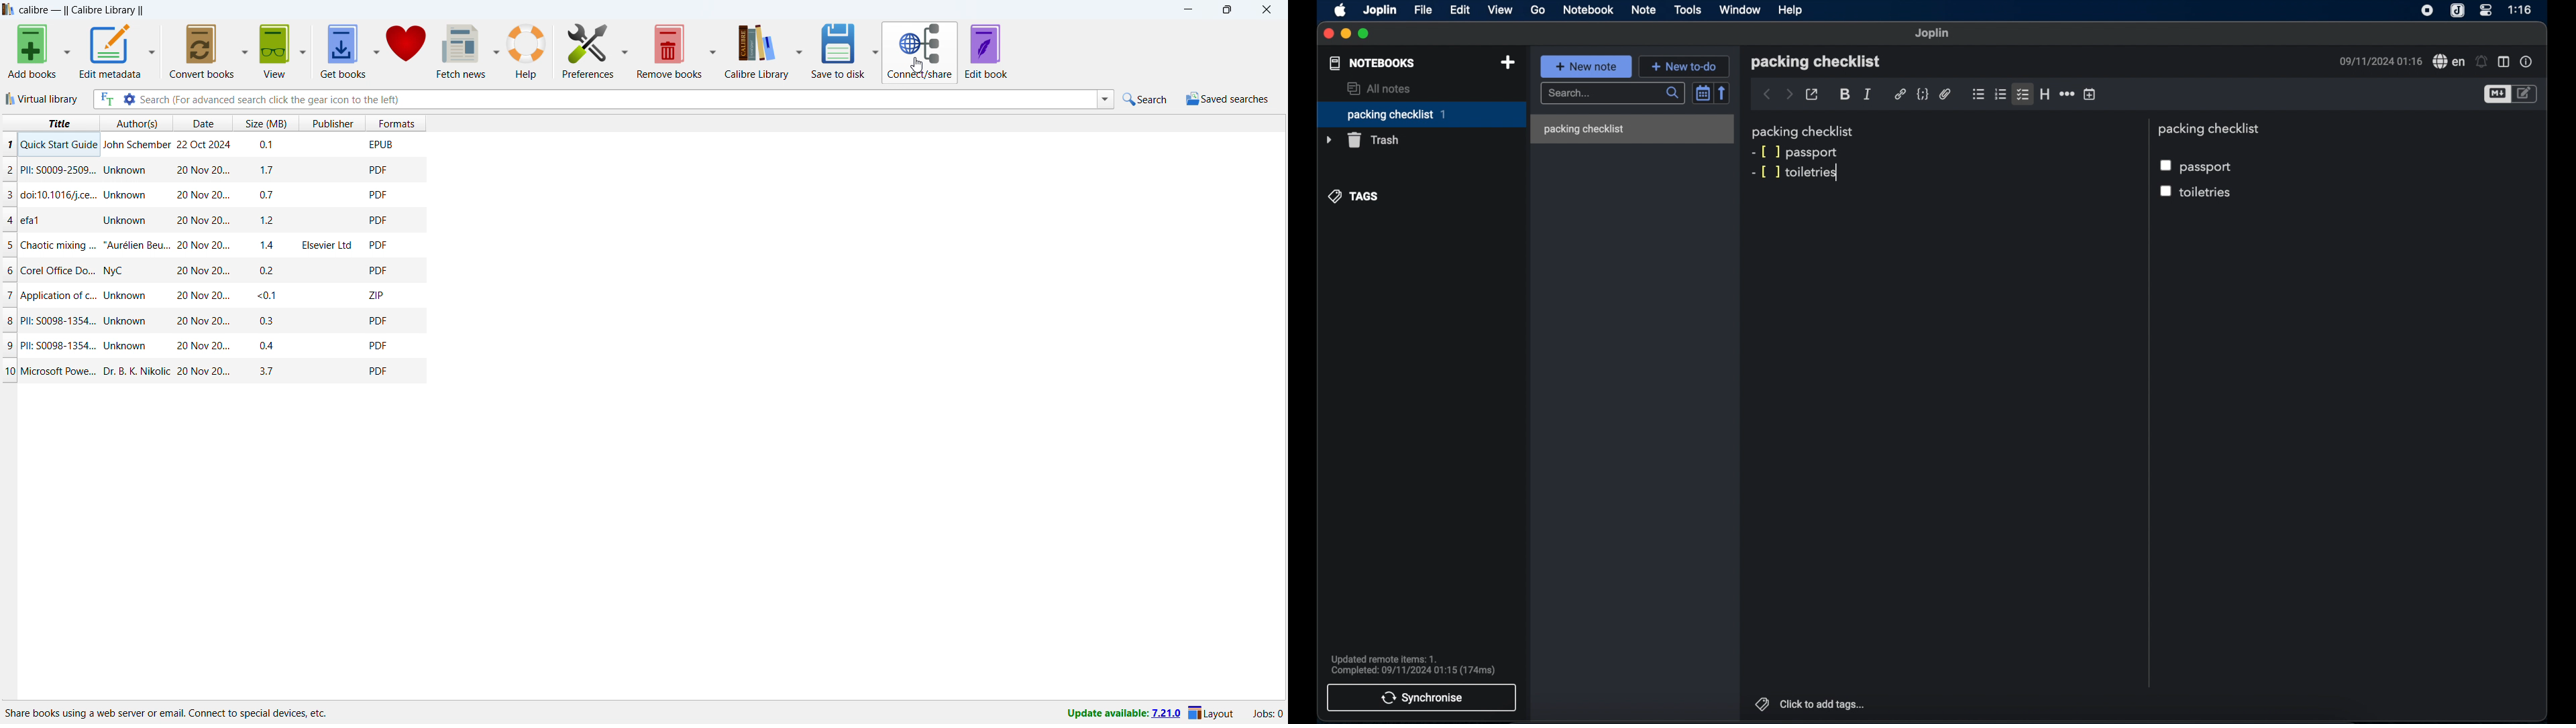 Image resolution: width=2576 pixels, height=728 pixels. What do you see at coordinates (1507, 62) in the screenshot?
I see `new notebook` at bounding box center [1507, 62].